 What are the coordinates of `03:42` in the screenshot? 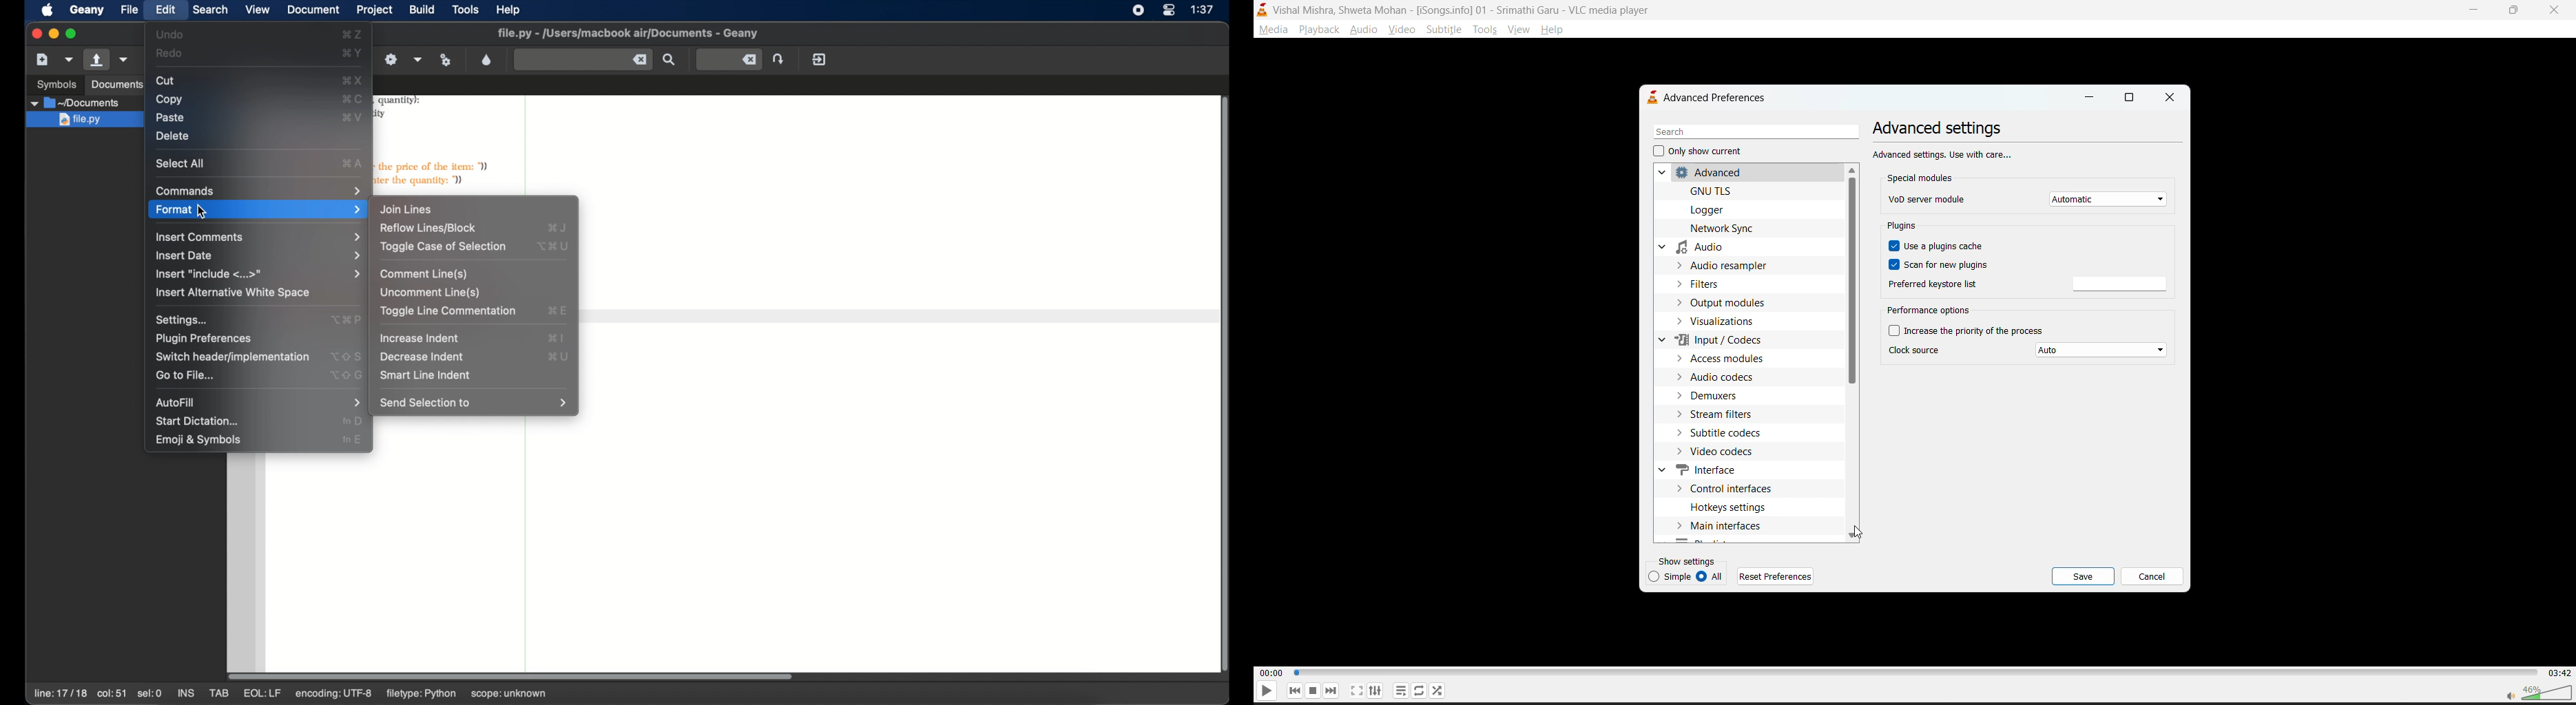 It's located at (2559, 672).